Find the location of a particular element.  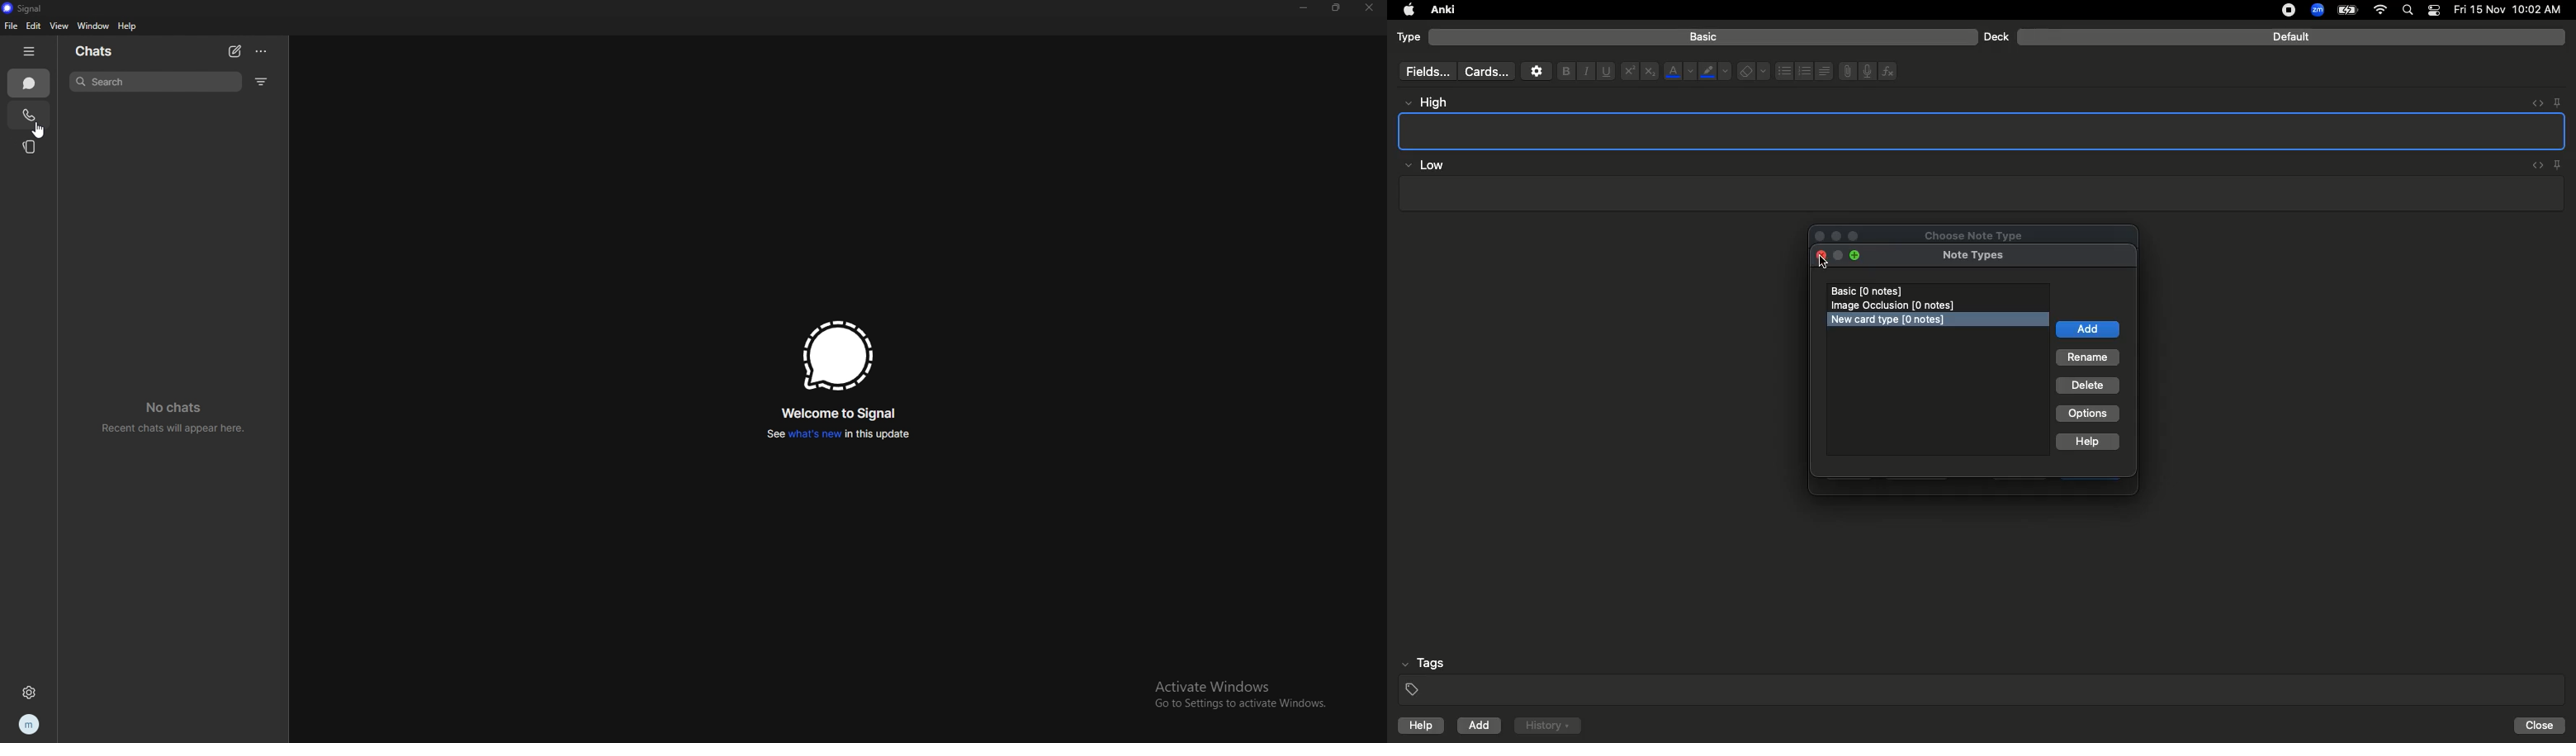

recording is located at coordinates (2279, 10).